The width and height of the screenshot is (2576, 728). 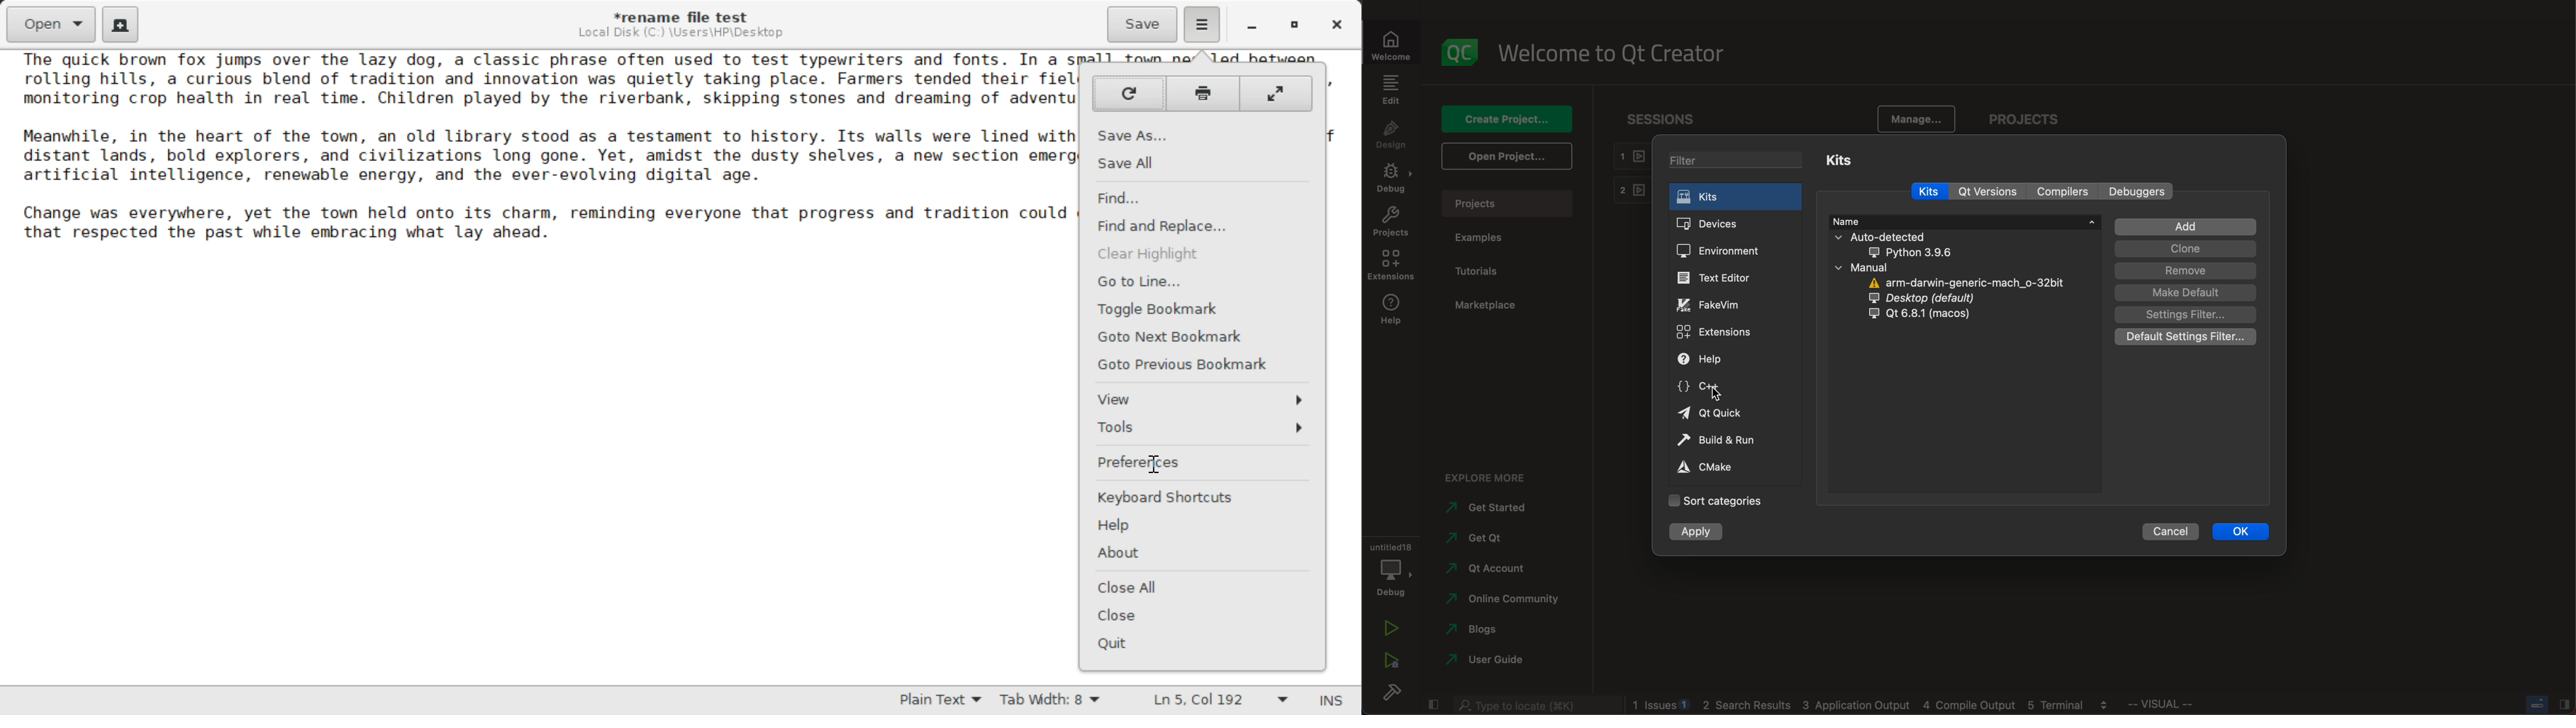 I want to click on logo, so click(x=1461, y=52).